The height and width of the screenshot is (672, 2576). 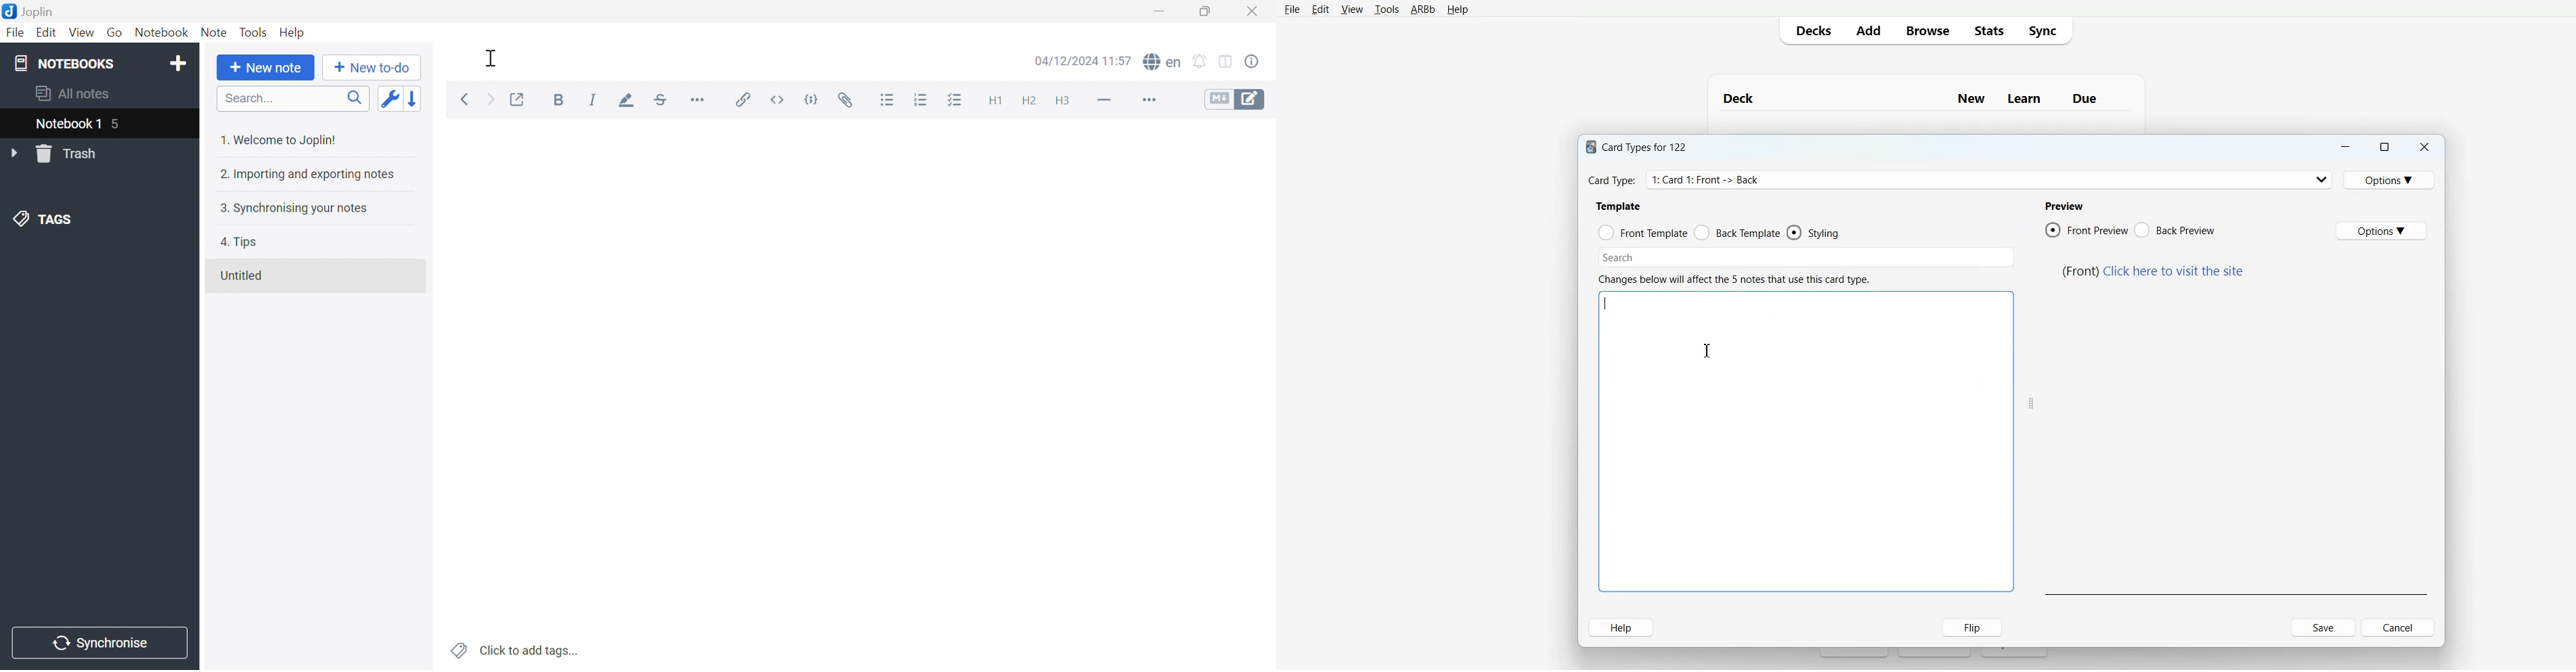 What do you see at coordinates (1957, 180) in the screenshot?
I see `Card Type` at bounding box center [1957, 180].